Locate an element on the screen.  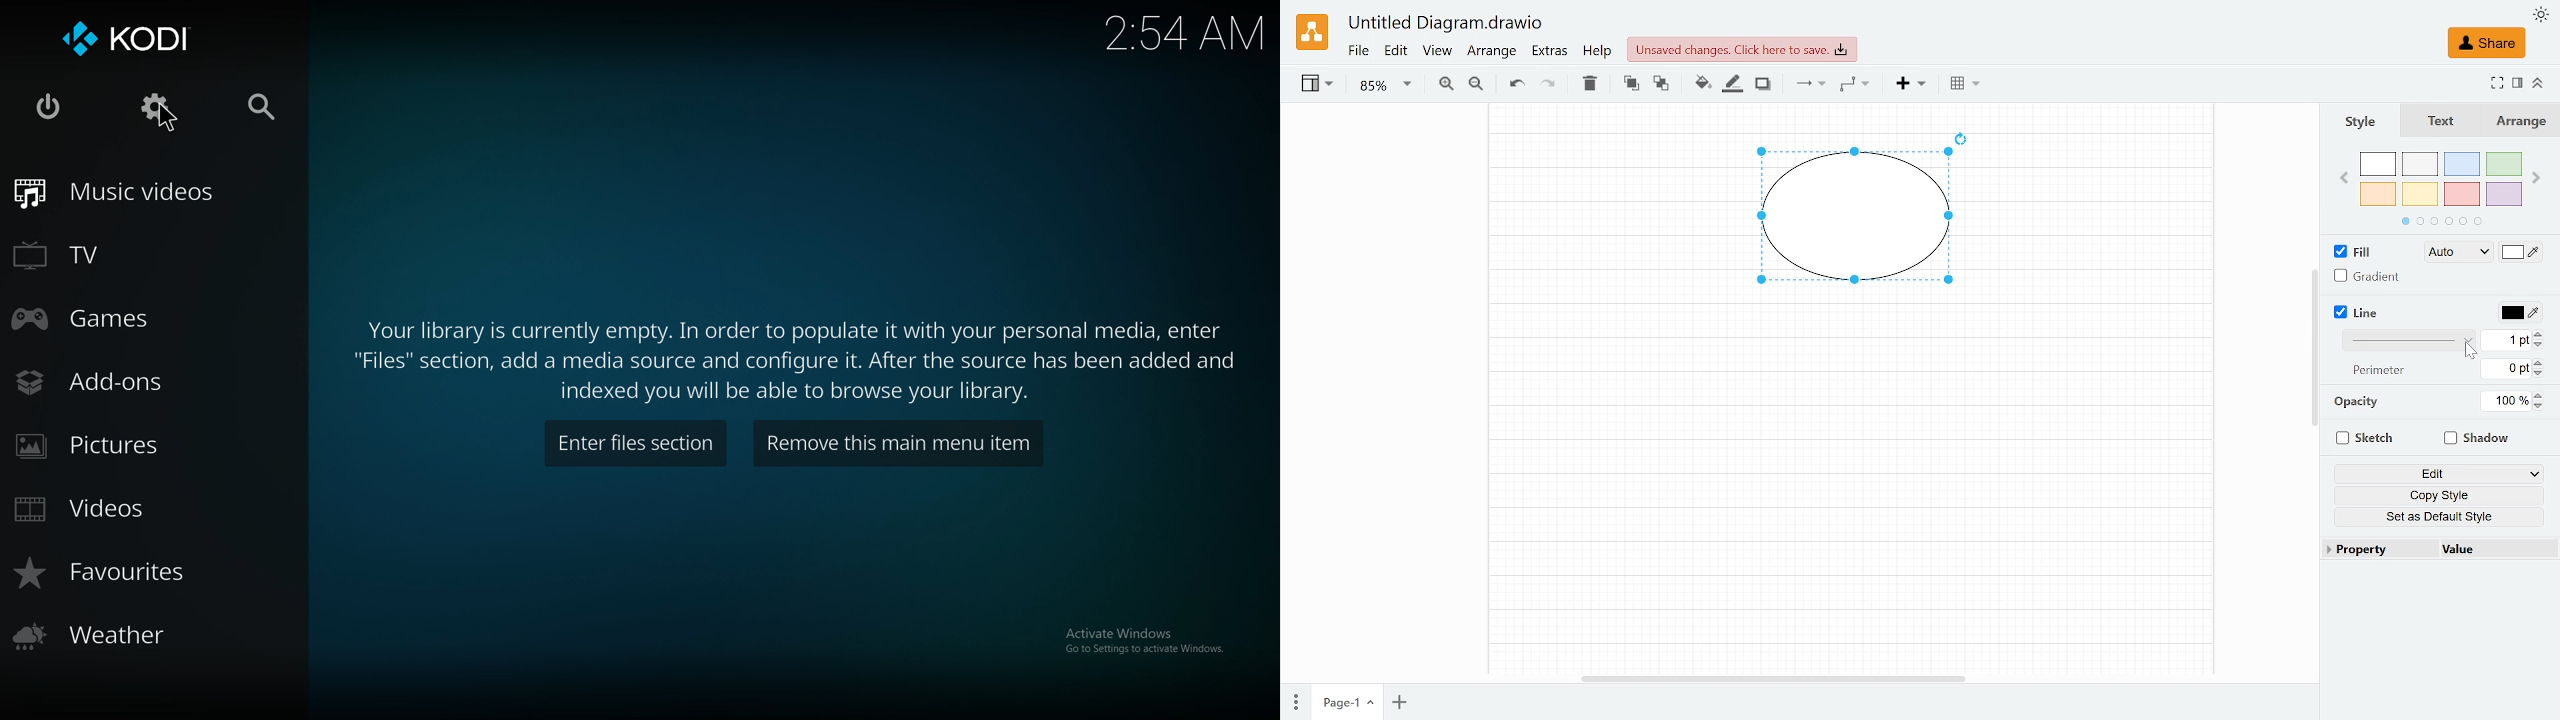
Edit is located at coordinates (2438, 474).